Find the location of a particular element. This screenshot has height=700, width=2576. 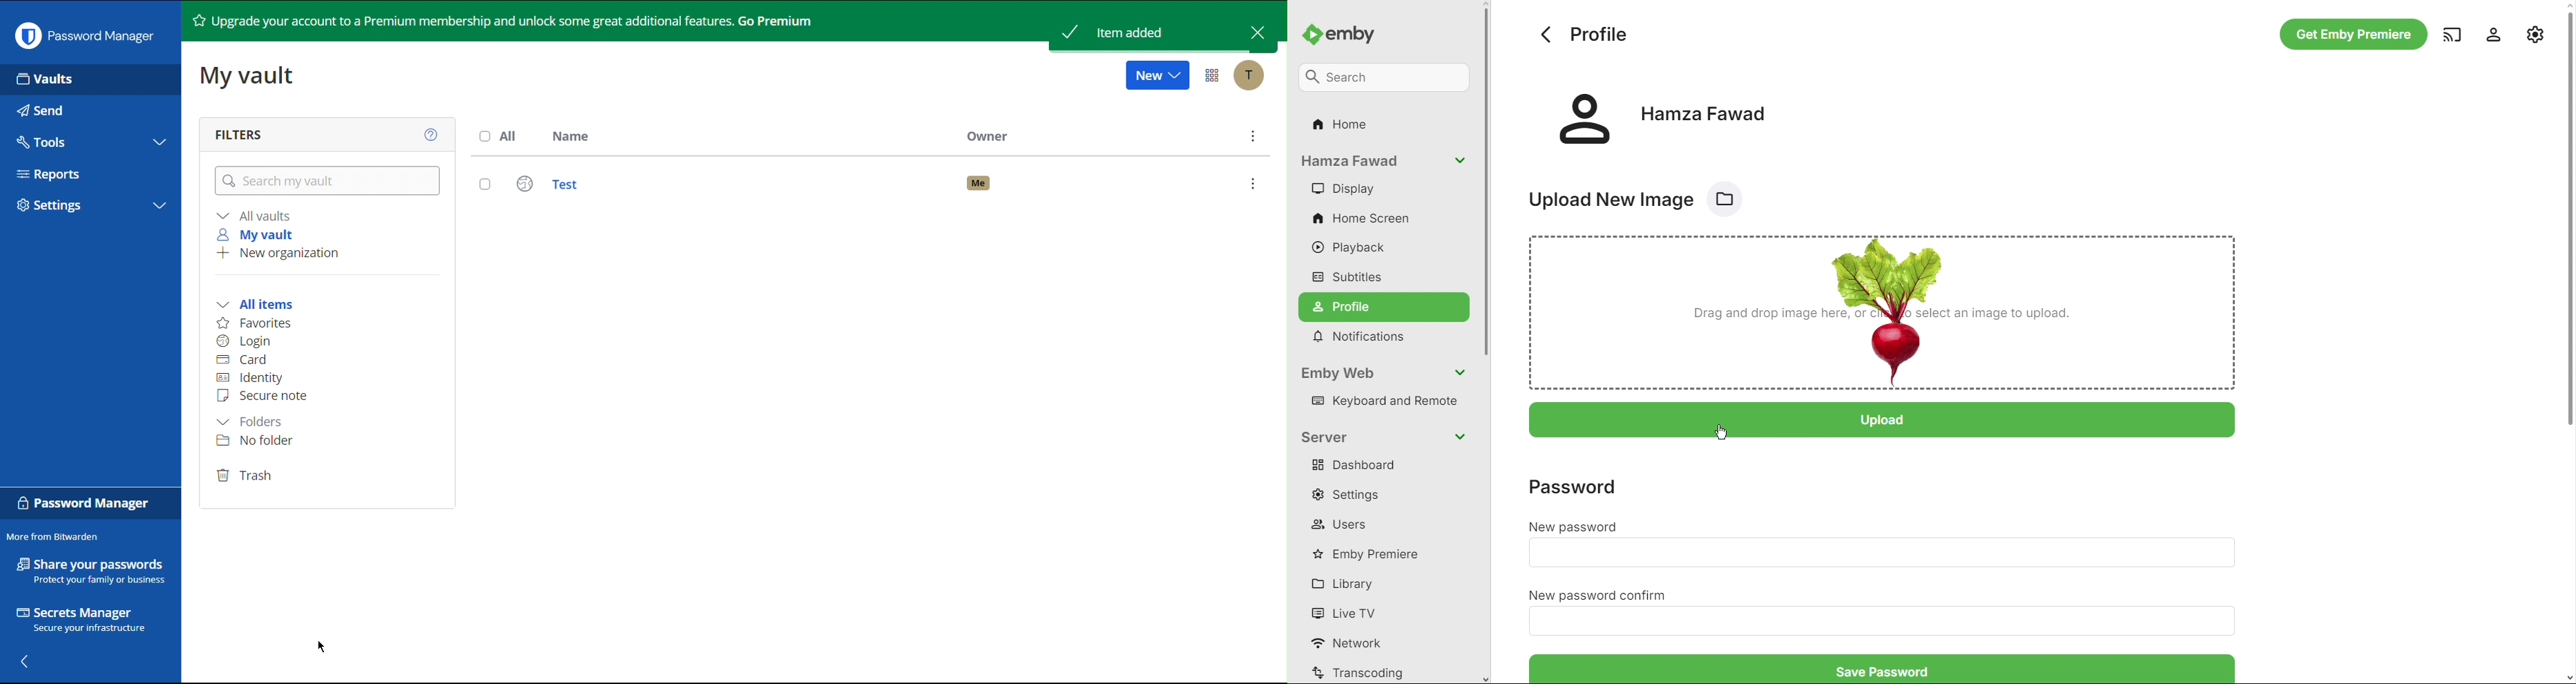

Reports is located at coordinates (88, 175).